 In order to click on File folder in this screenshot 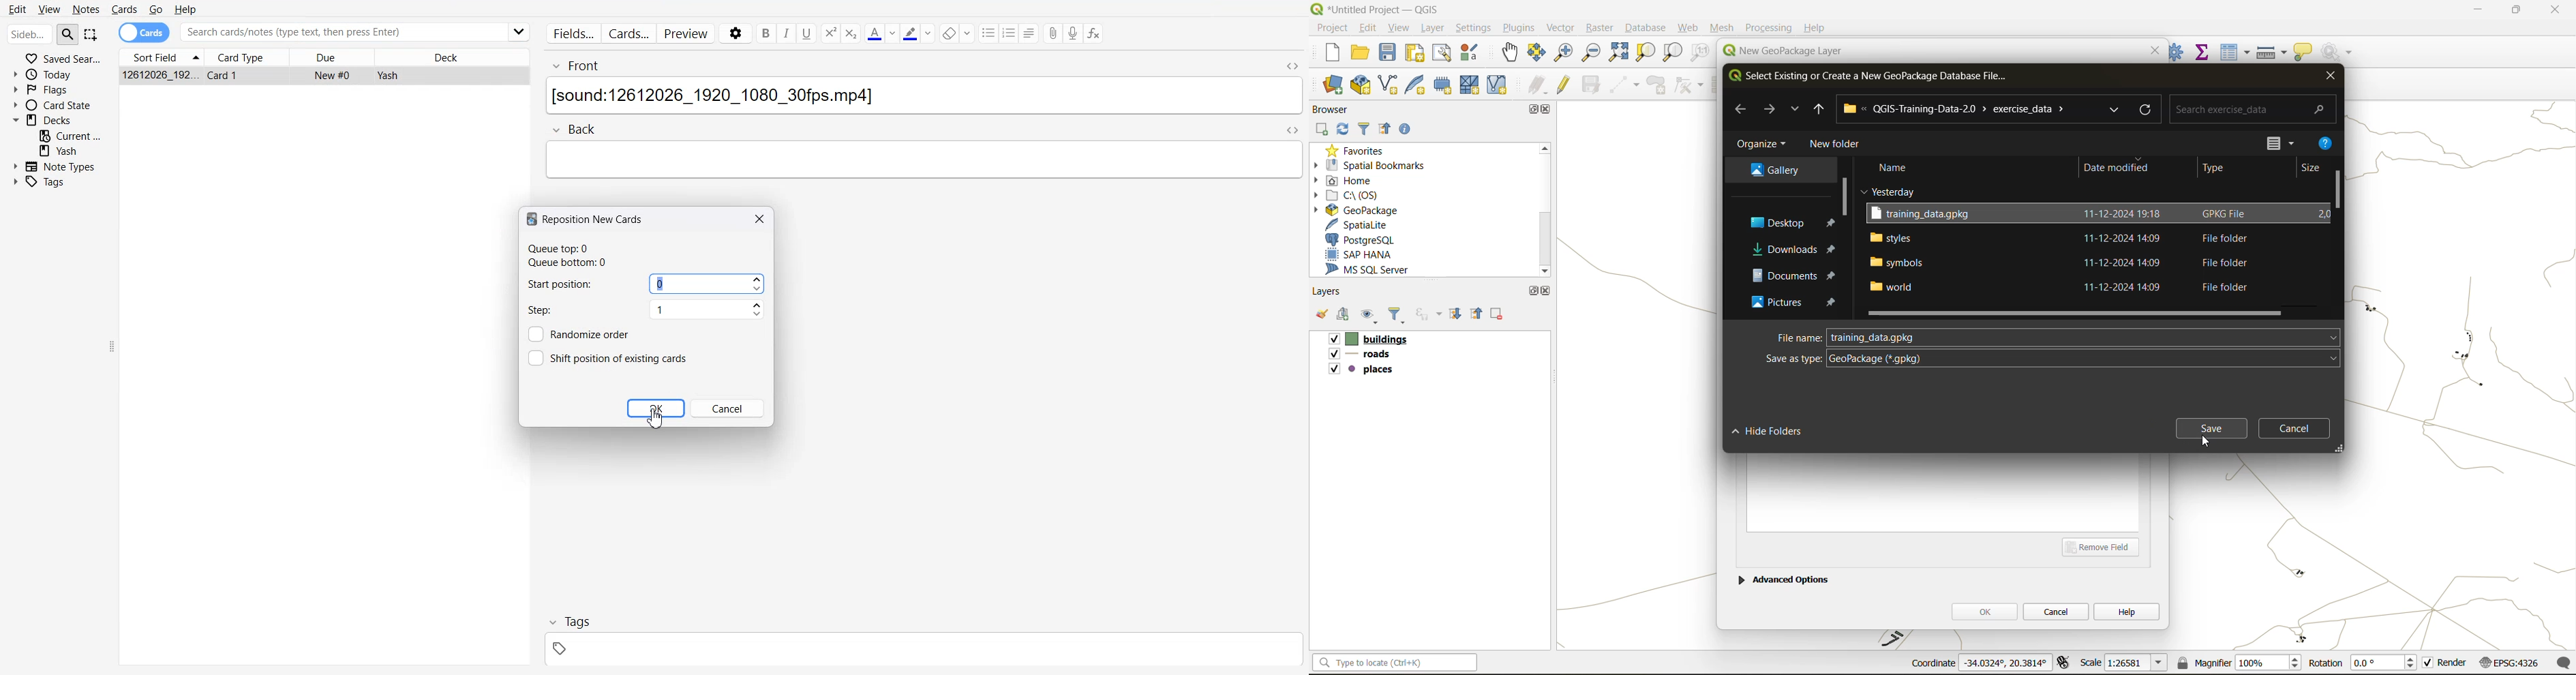, I will do `click(2222, 238)`.